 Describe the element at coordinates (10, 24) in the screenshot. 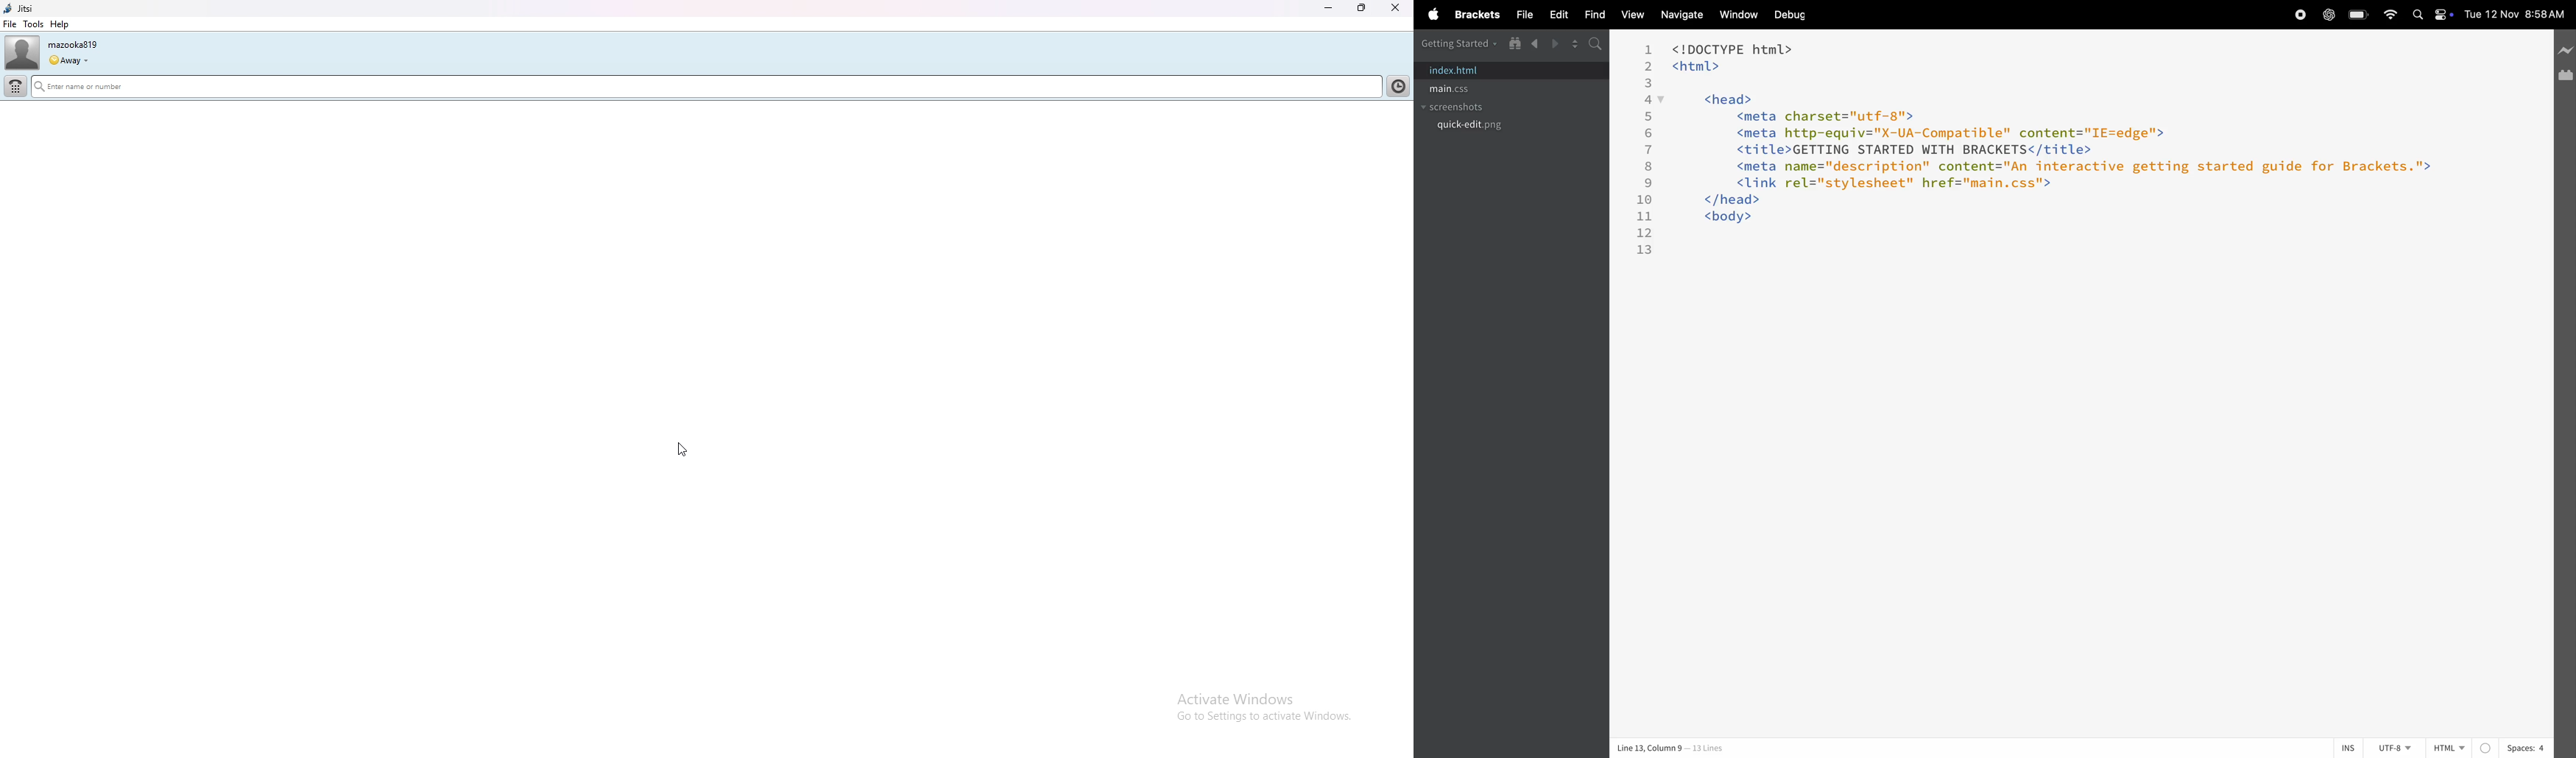

I see `file` at that location.